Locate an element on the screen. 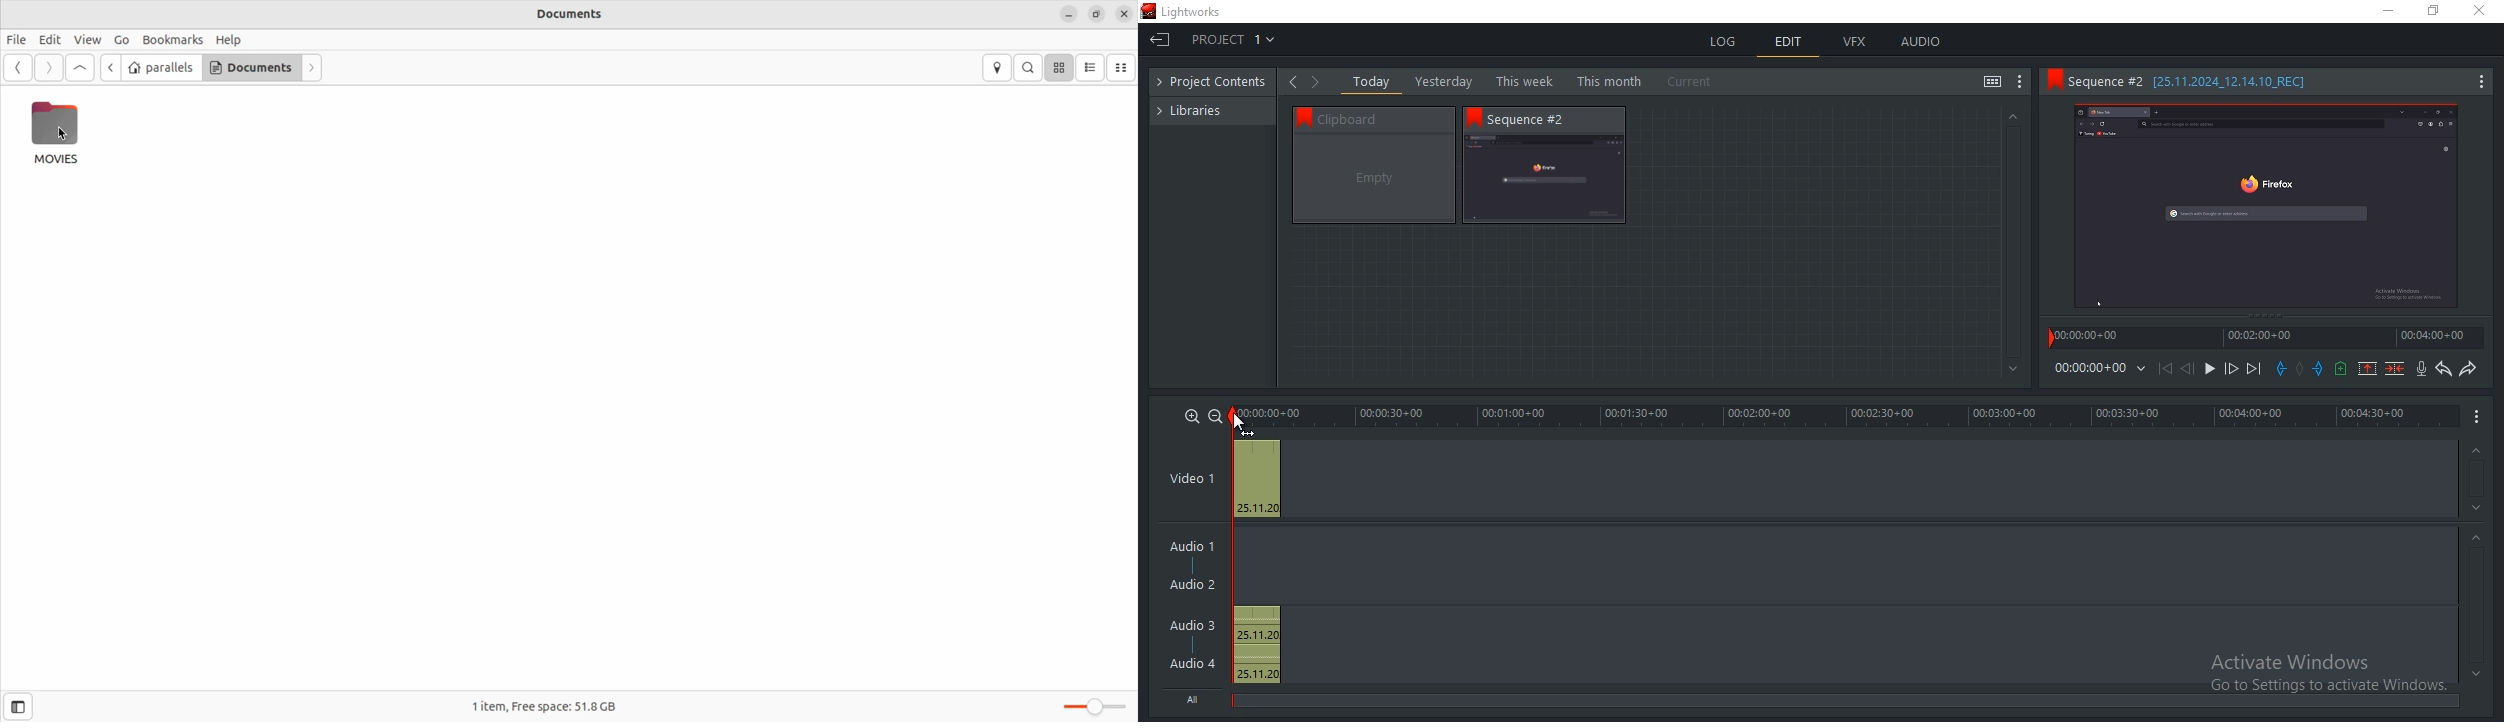 This screenshot has width=2520, height=728. audio is located at coordinates (1256, 645).